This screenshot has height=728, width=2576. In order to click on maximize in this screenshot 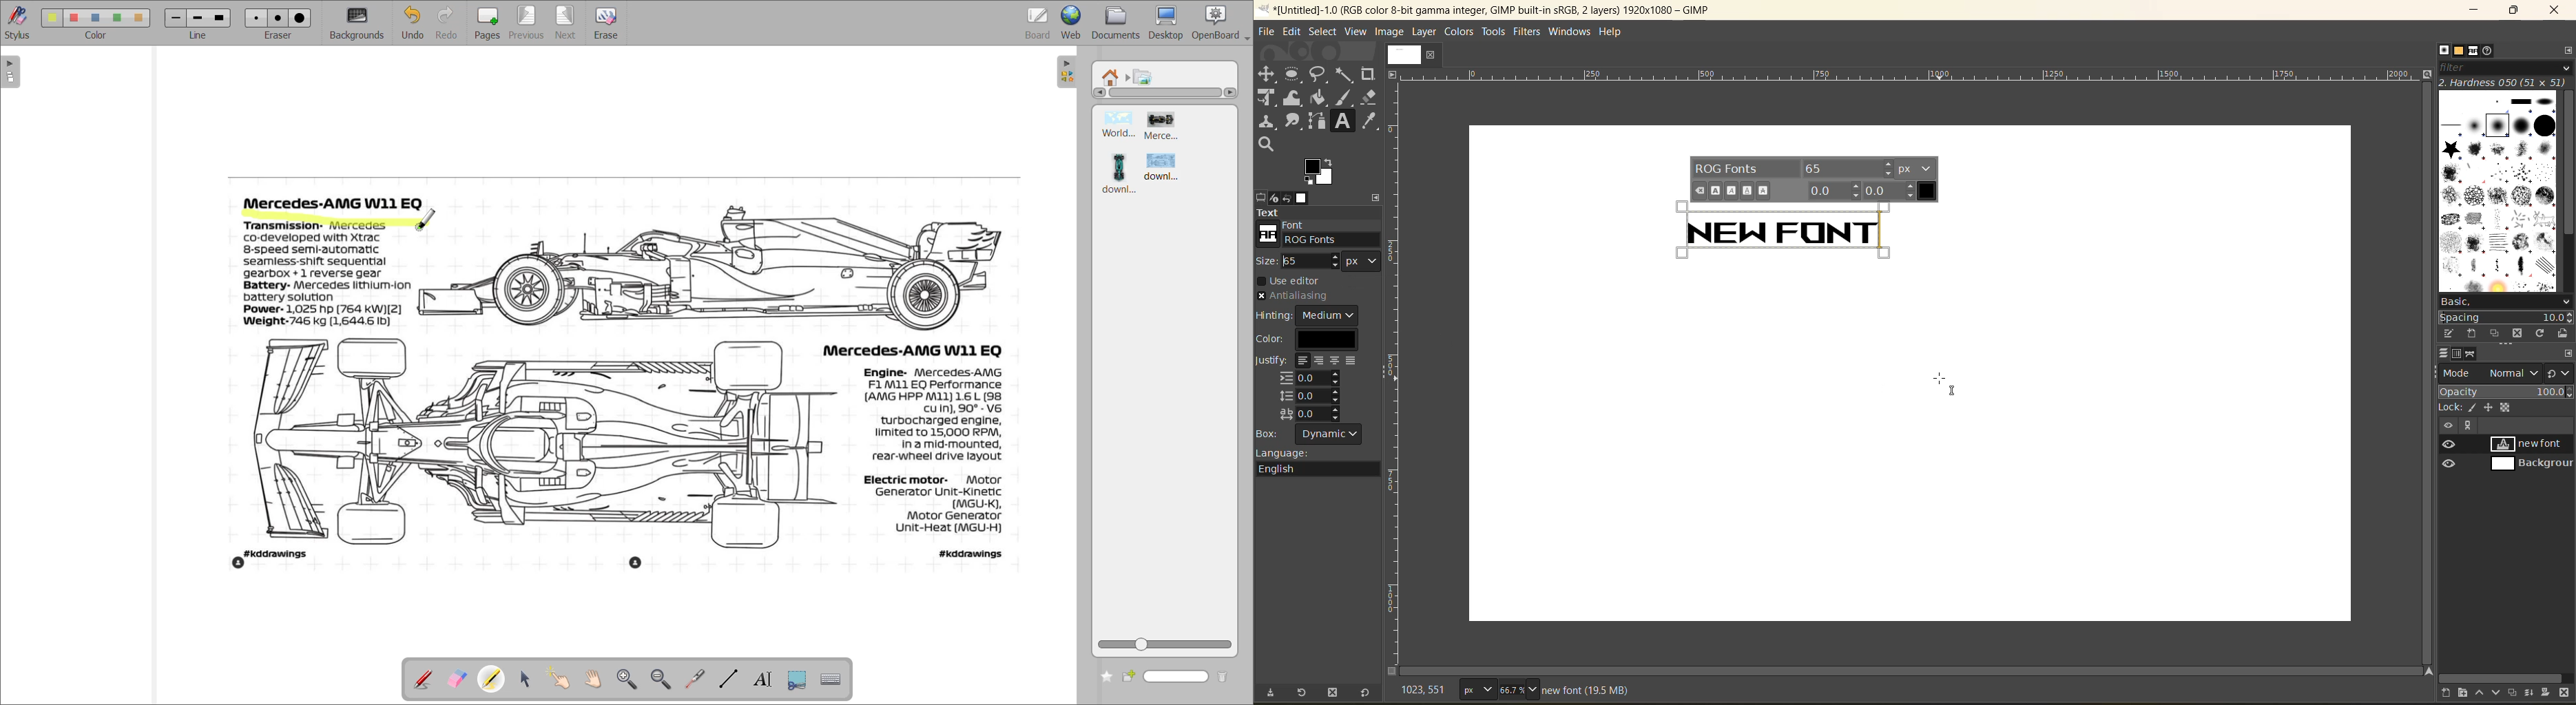, I will do `click(2513, 12)`.